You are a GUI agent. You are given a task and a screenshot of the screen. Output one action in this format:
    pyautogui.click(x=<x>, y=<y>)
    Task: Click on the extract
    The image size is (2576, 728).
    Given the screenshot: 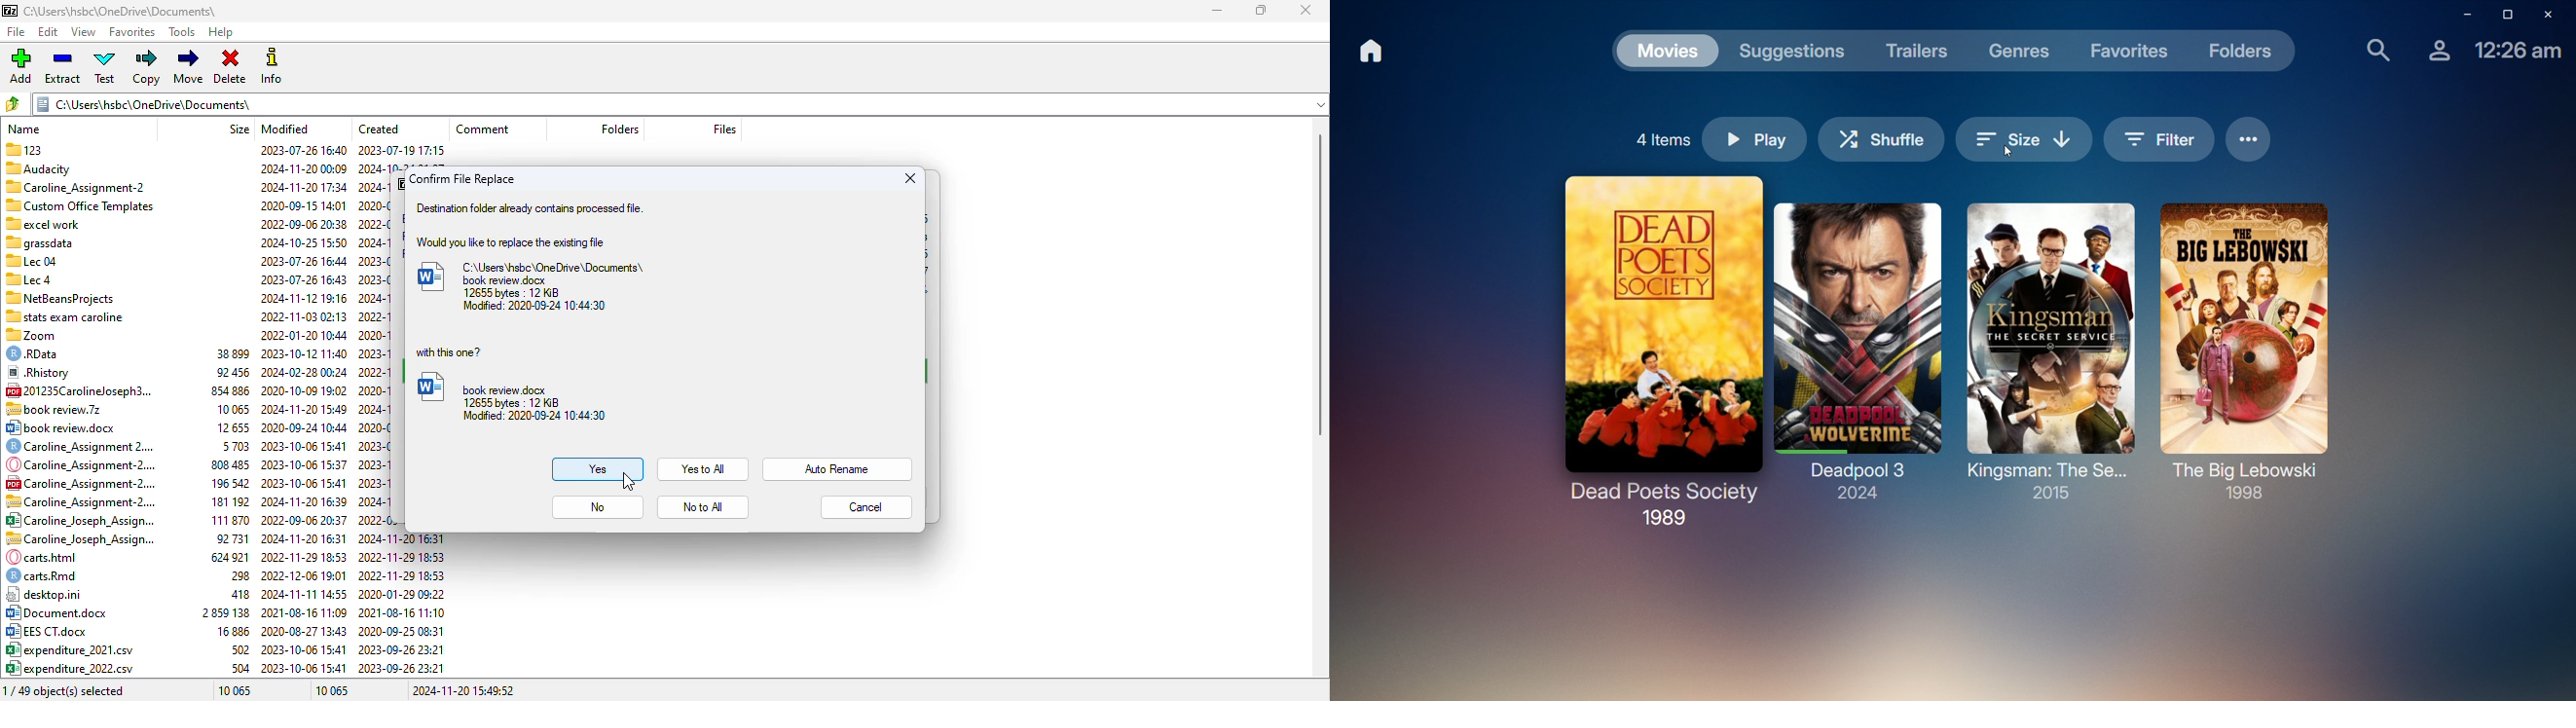 What is the action you would take?
    pyautogui.click(x=62, y=66)
    